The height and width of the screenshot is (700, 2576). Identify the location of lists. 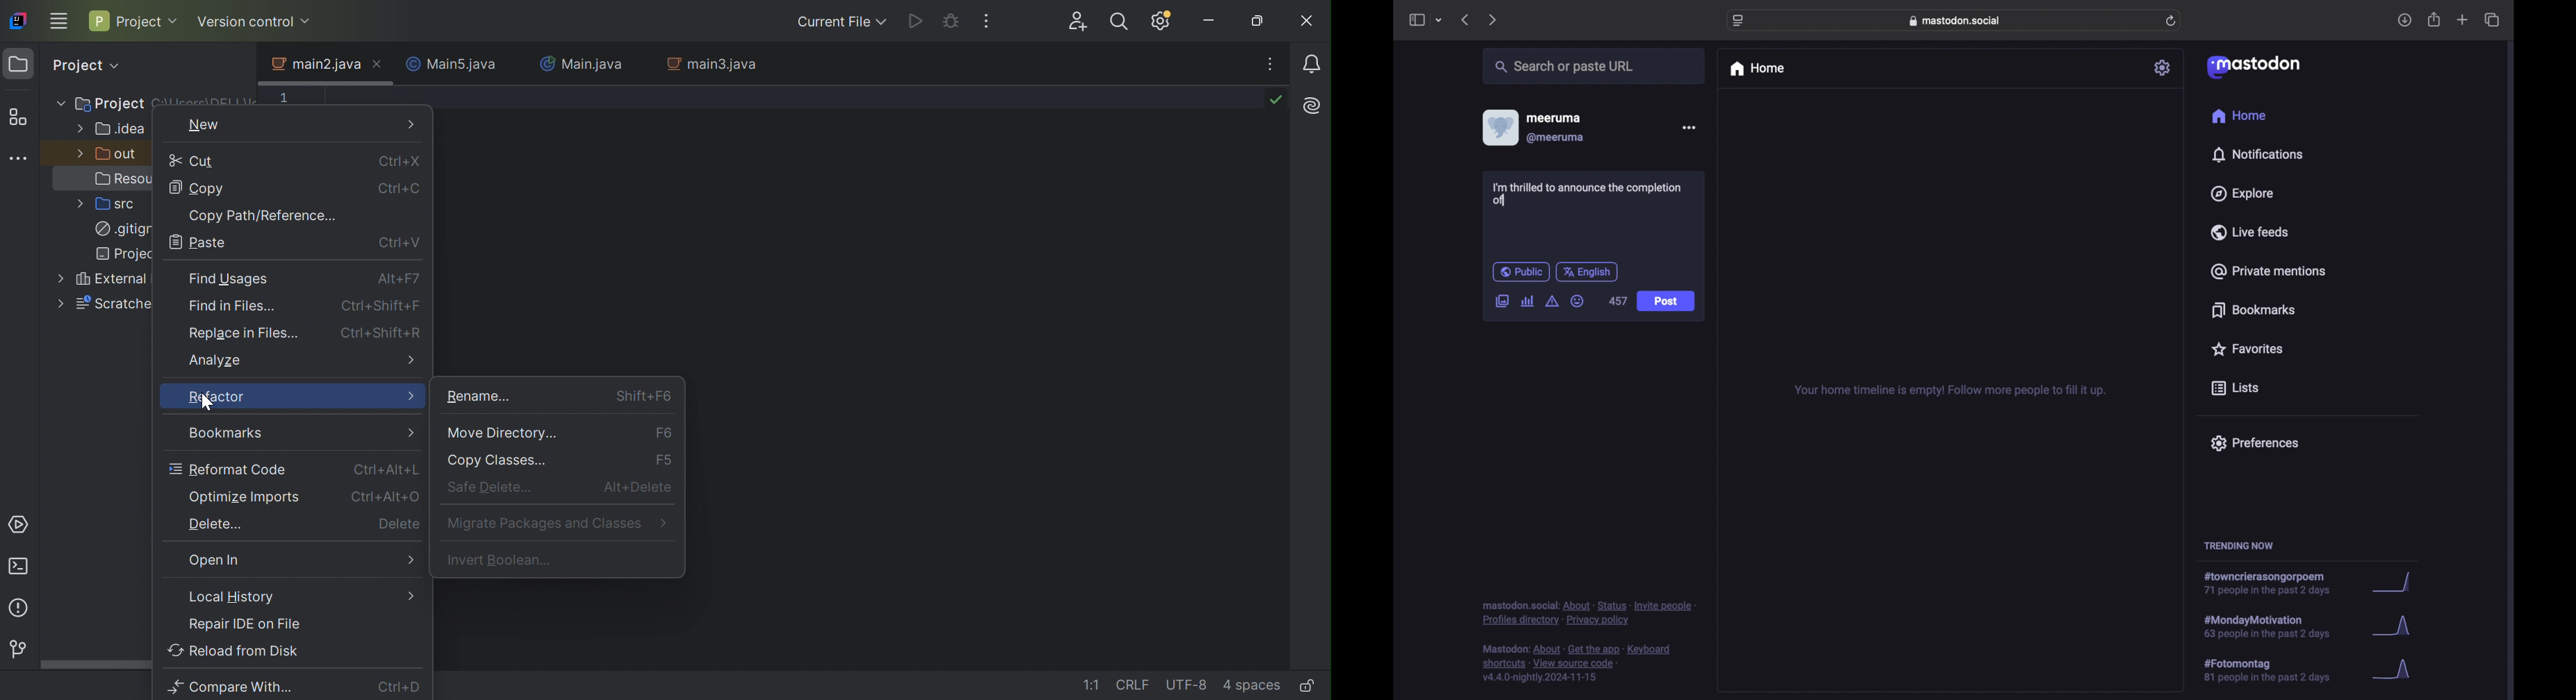
(2235, 389).